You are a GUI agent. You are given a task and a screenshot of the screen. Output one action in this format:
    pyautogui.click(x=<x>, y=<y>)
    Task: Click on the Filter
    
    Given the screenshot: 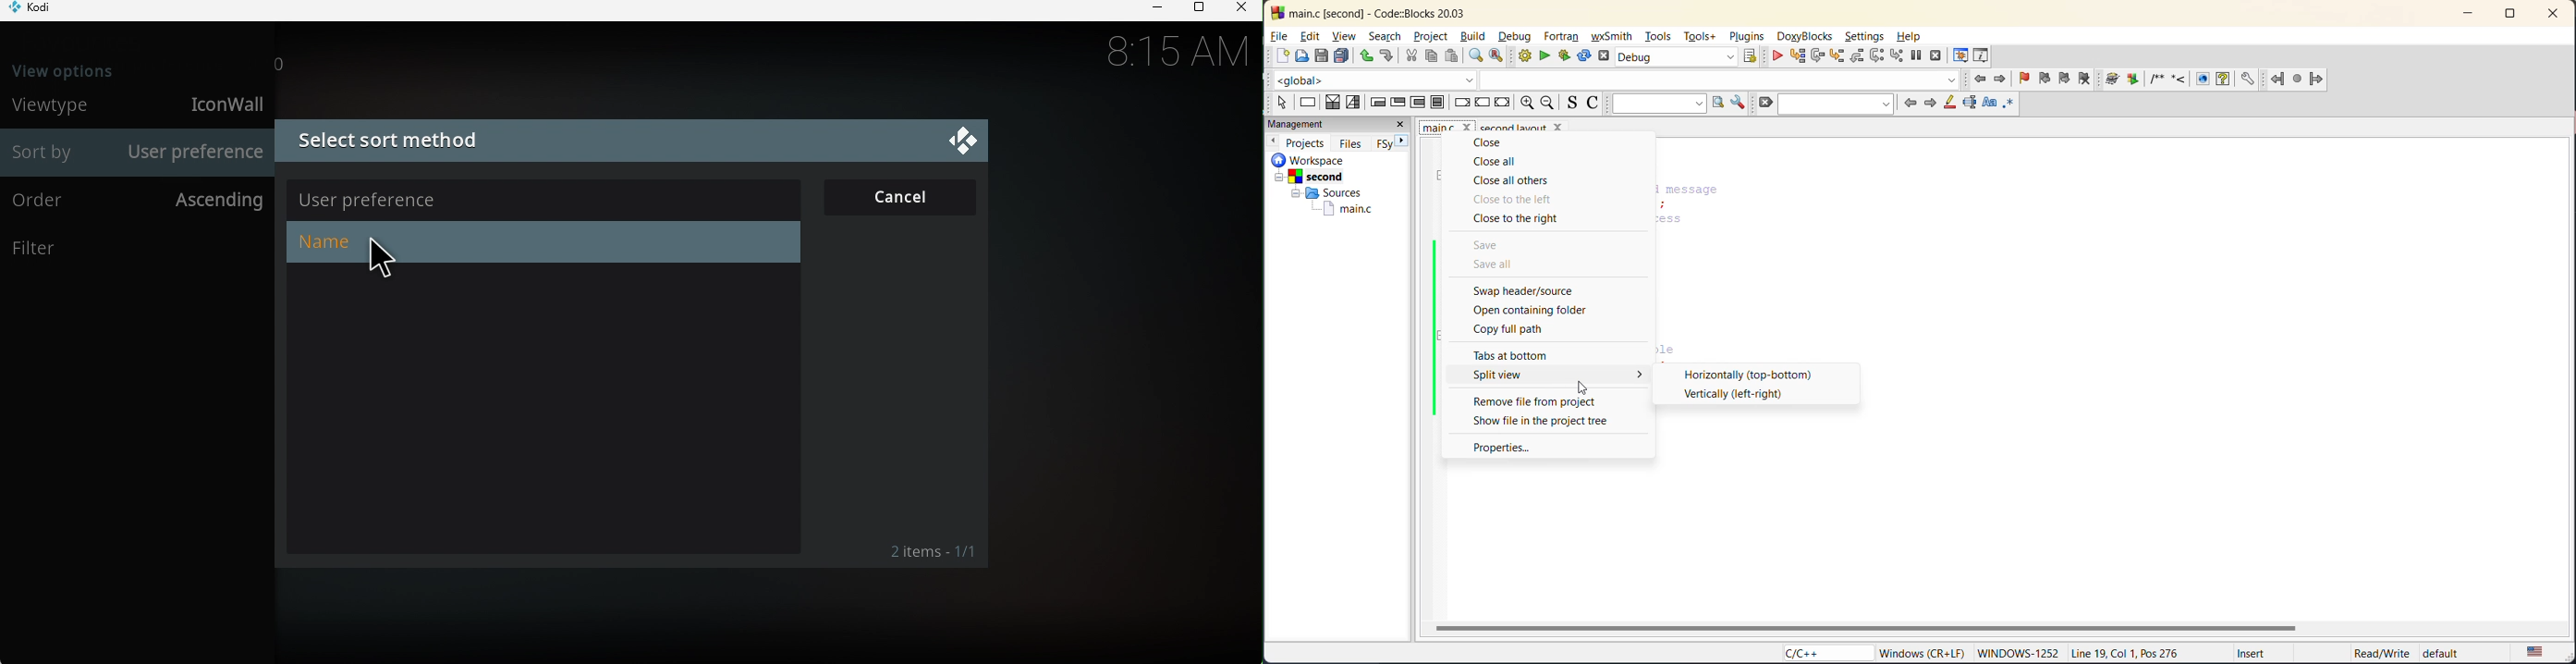 What is the action you would take?
    pyautogui.click(x=135, y=250)
    